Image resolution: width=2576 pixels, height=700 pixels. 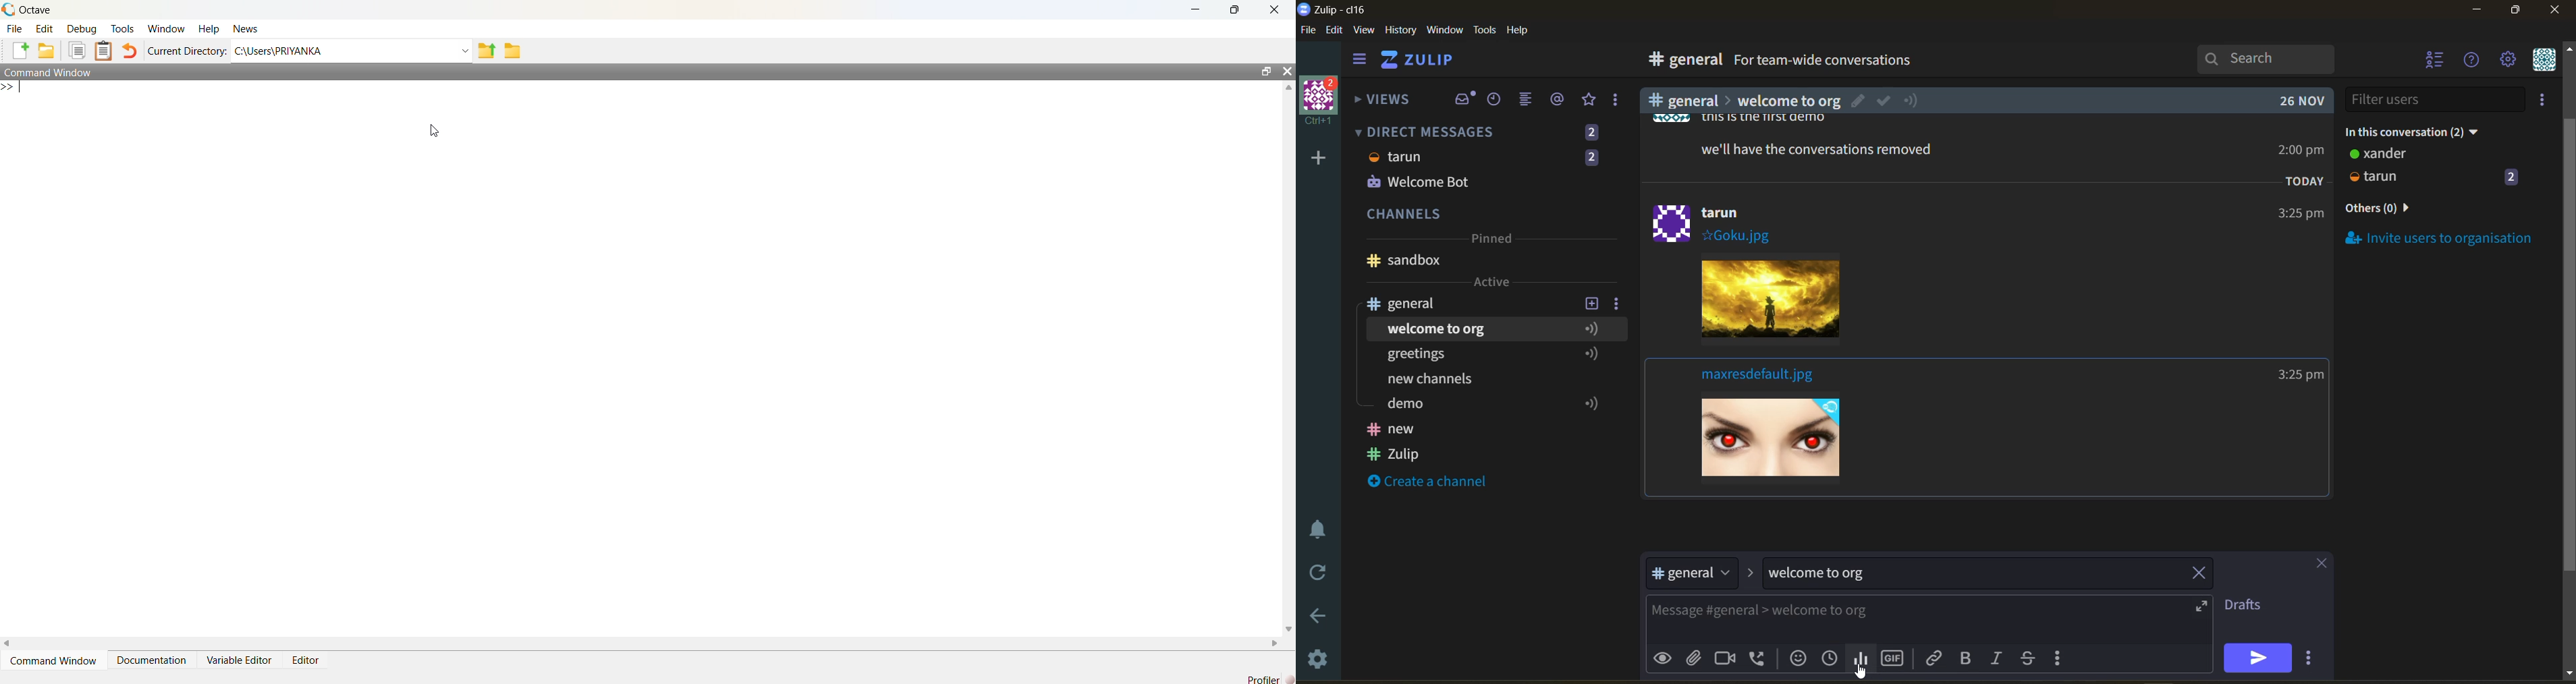 What do you see at coordinates (1833, 657) in the screenshot?
I see `add global time` at bounding box center [1833, 657].